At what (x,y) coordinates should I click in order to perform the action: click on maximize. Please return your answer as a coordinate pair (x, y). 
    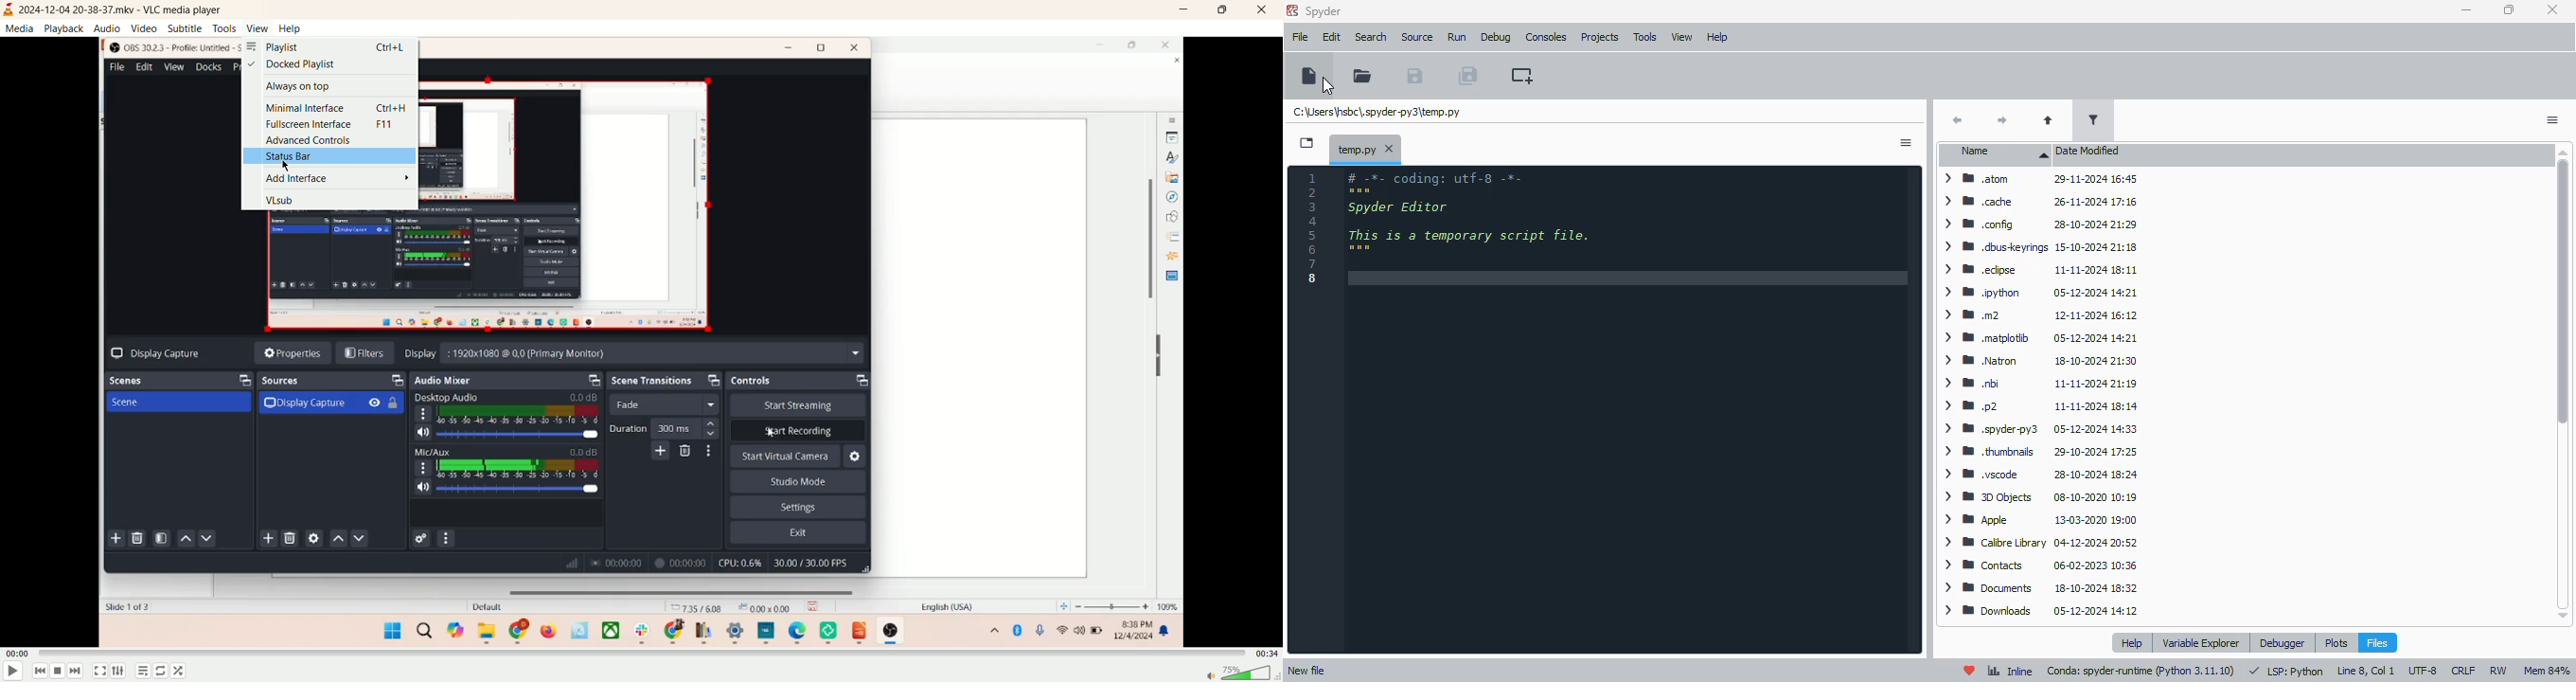
    Looking at the image, I should click on (2510, 9).